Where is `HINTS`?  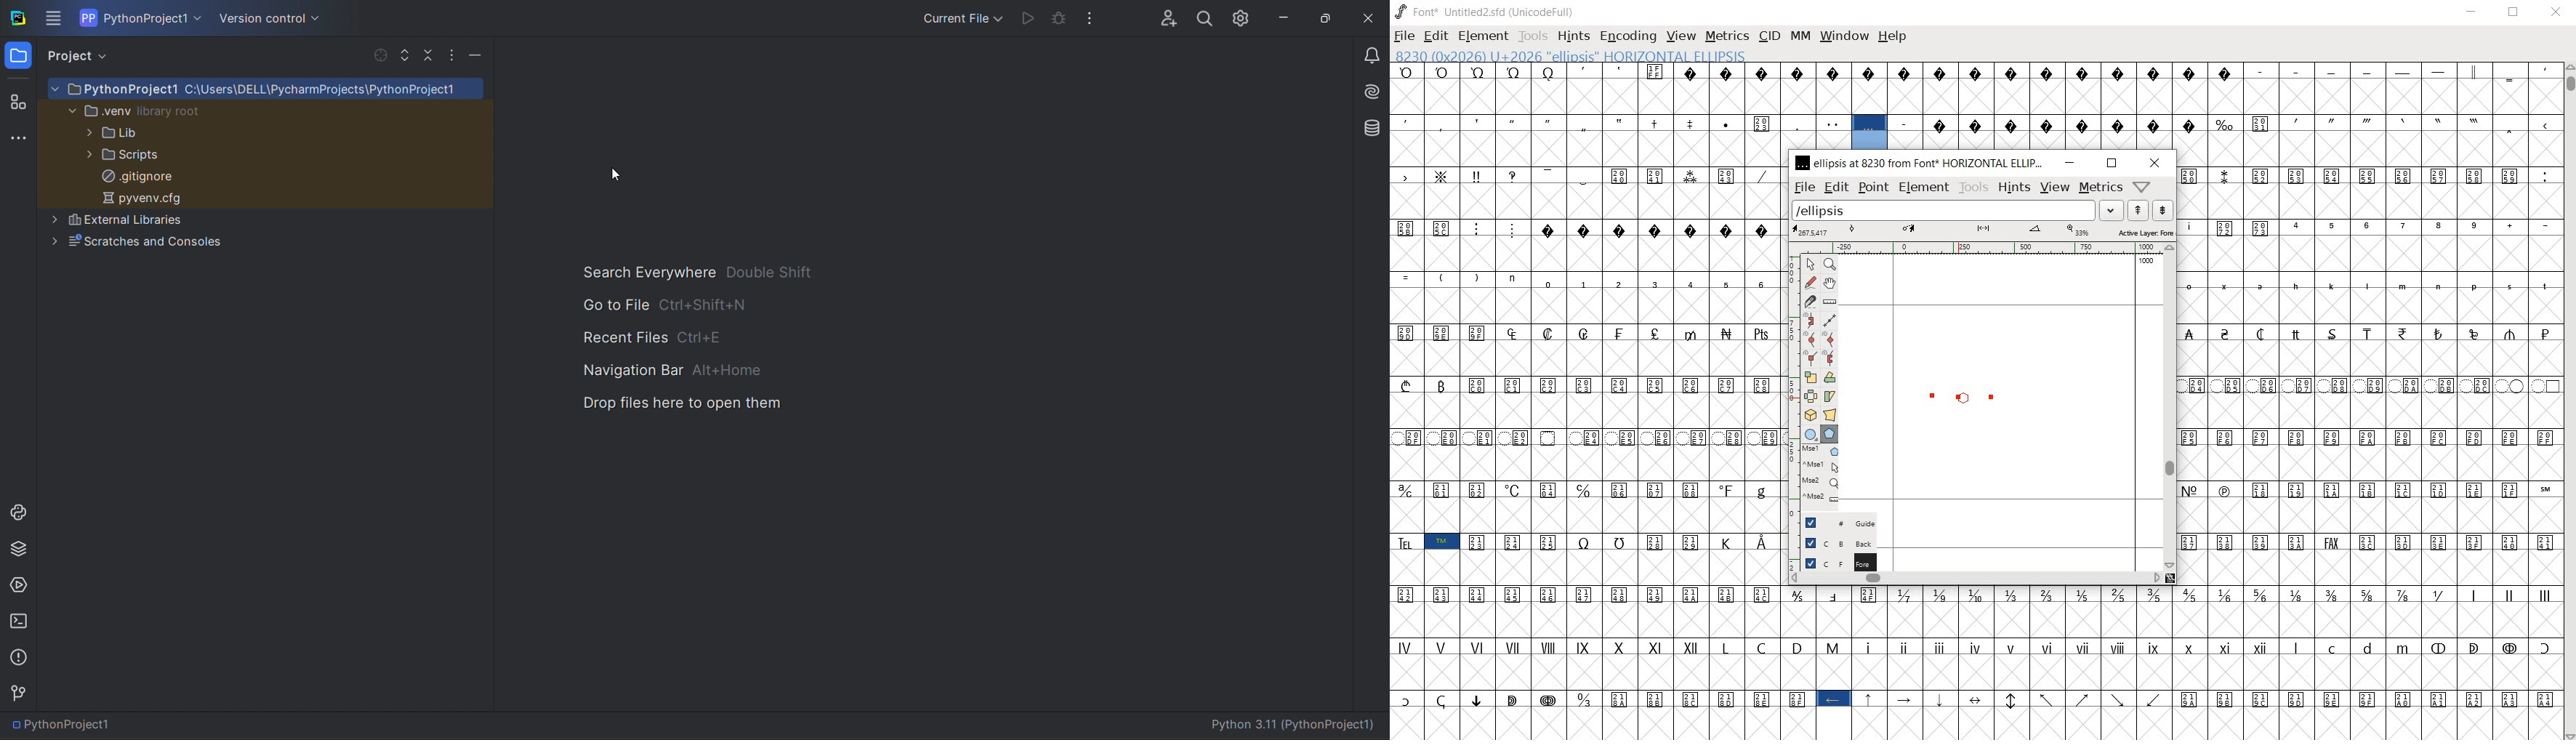 HINTS is located at coordinates (1572, 38).